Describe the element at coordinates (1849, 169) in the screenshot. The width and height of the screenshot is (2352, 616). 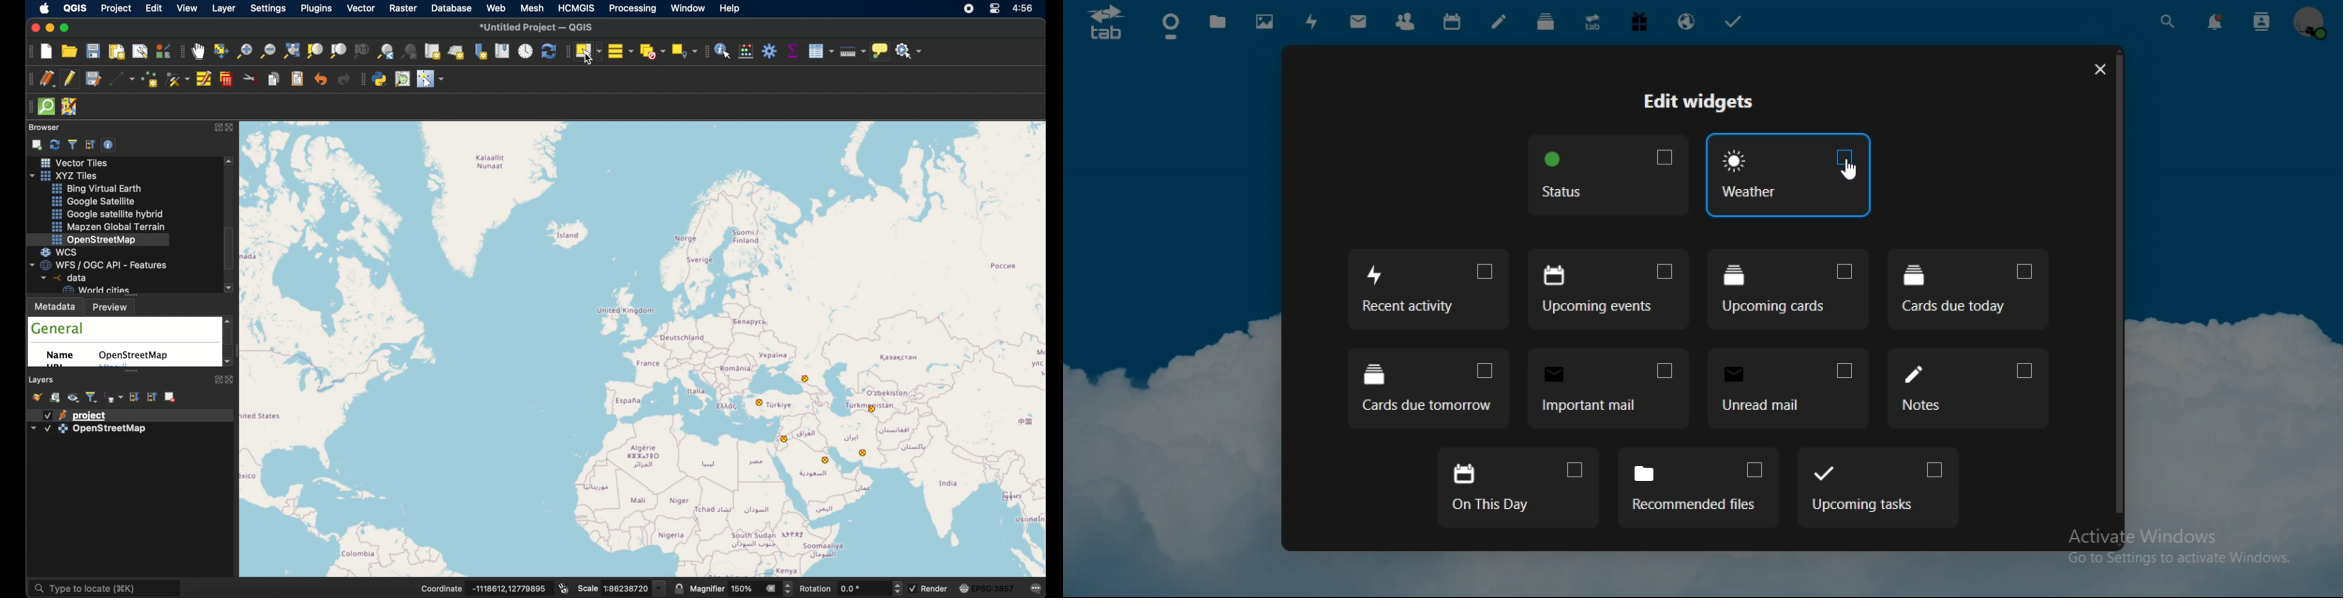
I see `cursor` at that location.